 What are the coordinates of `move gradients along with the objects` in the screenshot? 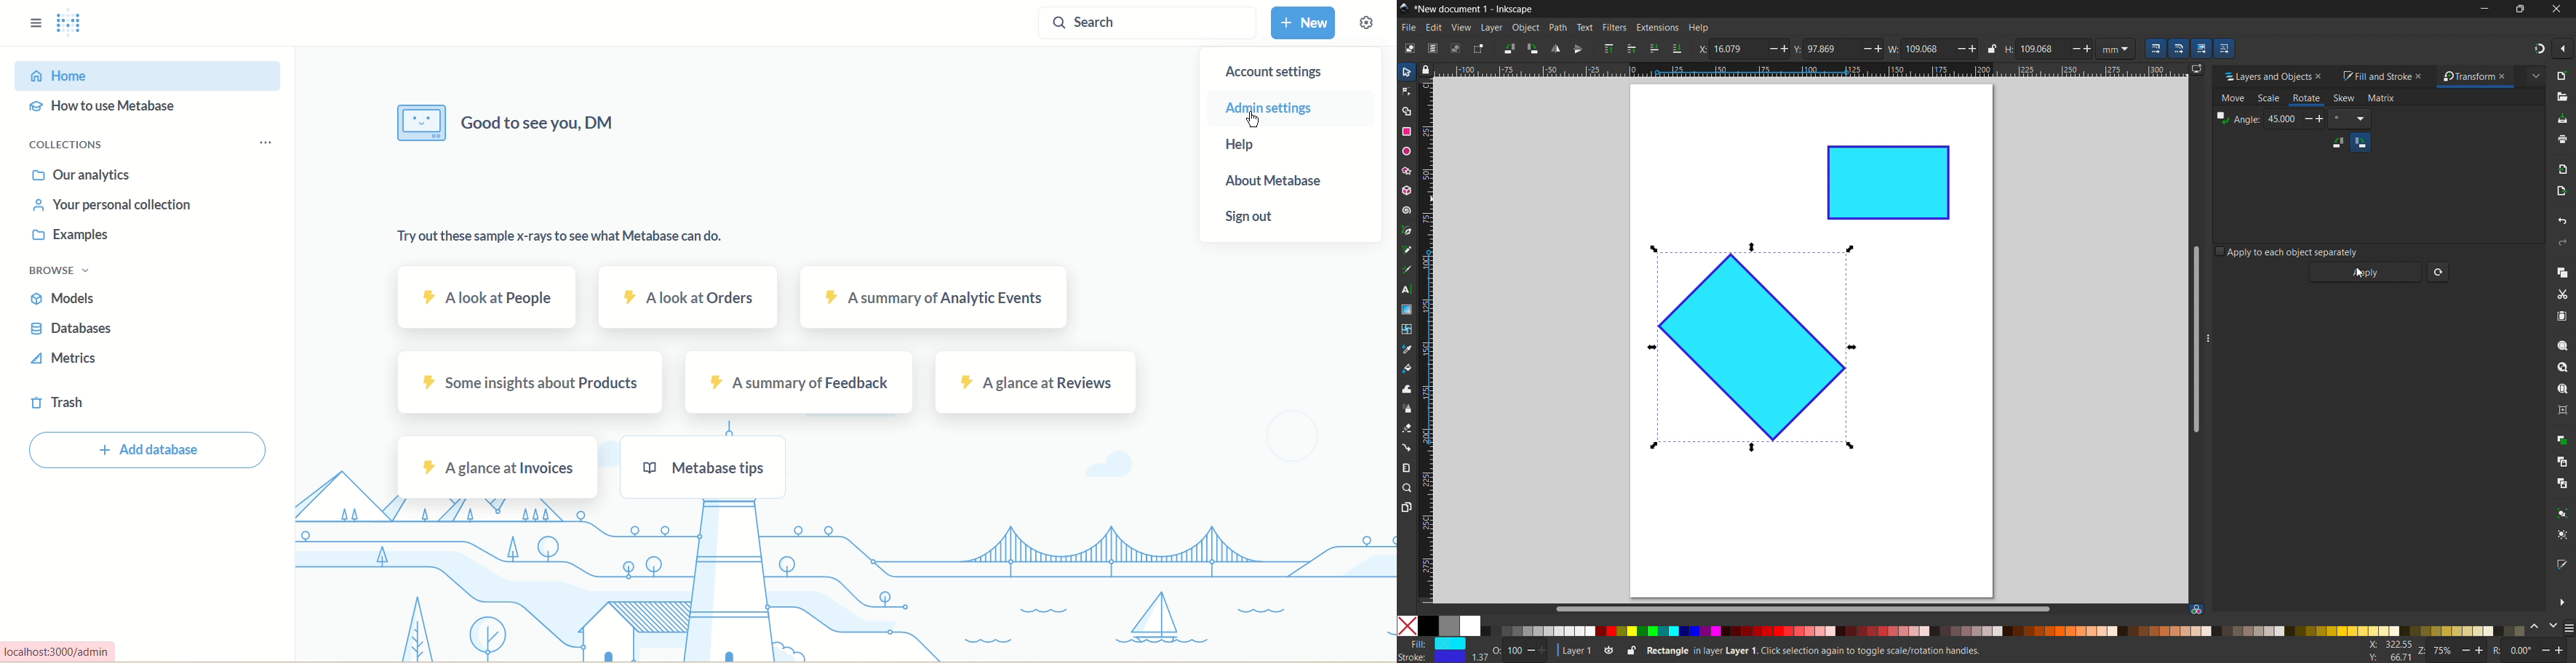 It's located at (2201, 48).